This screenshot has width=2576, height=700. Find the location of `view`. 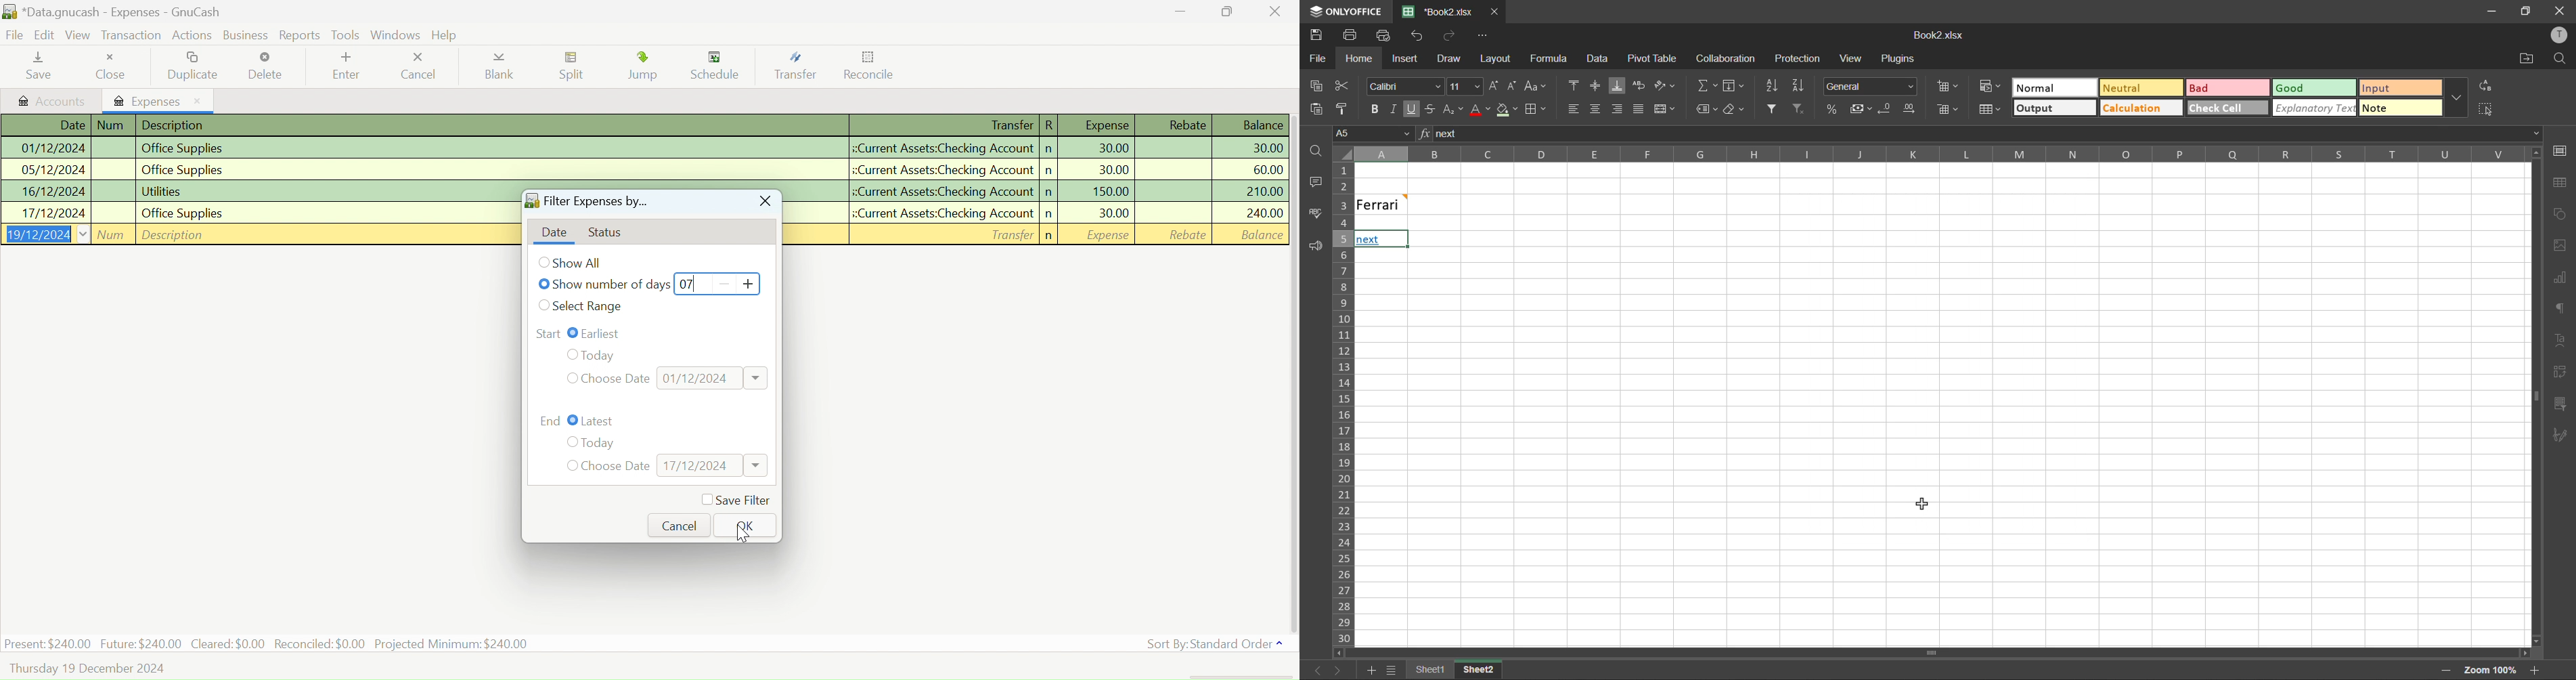

view is located at coordinates (1850, 58).